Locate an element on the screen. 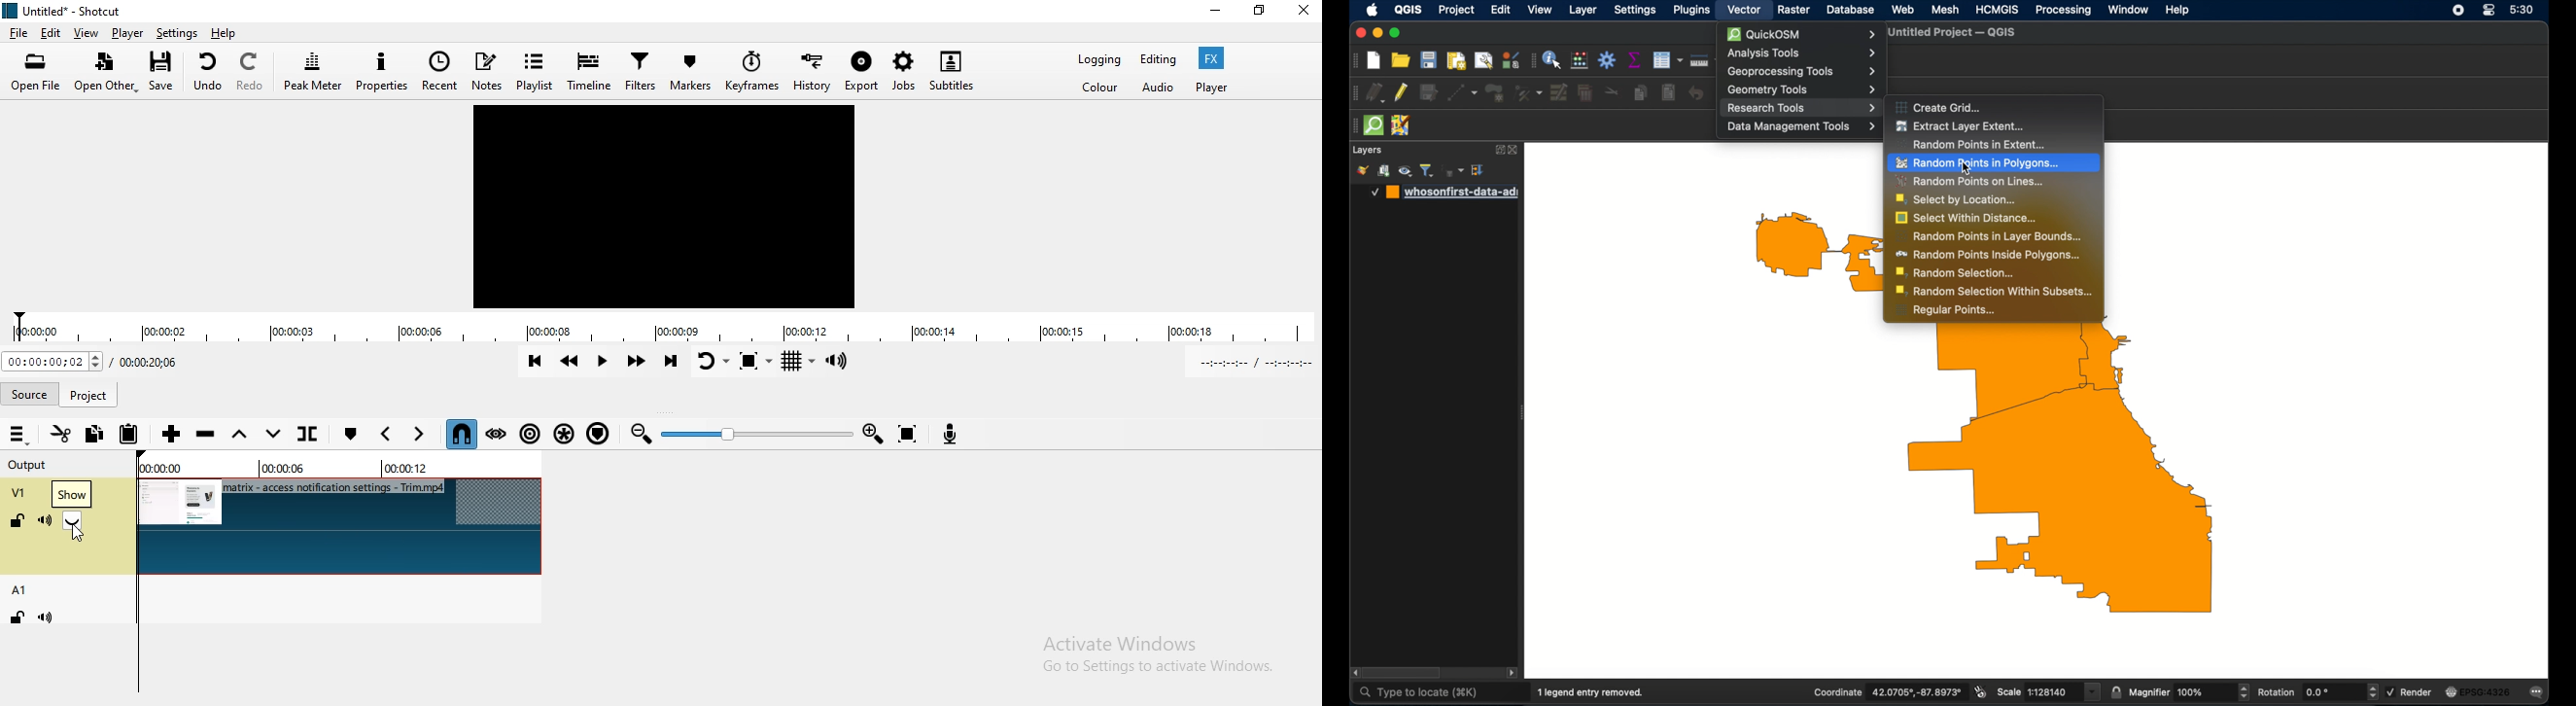 The height and width of the screenshot is (728, 2576). random points inside polygons is located at coordinates (1988, 255).